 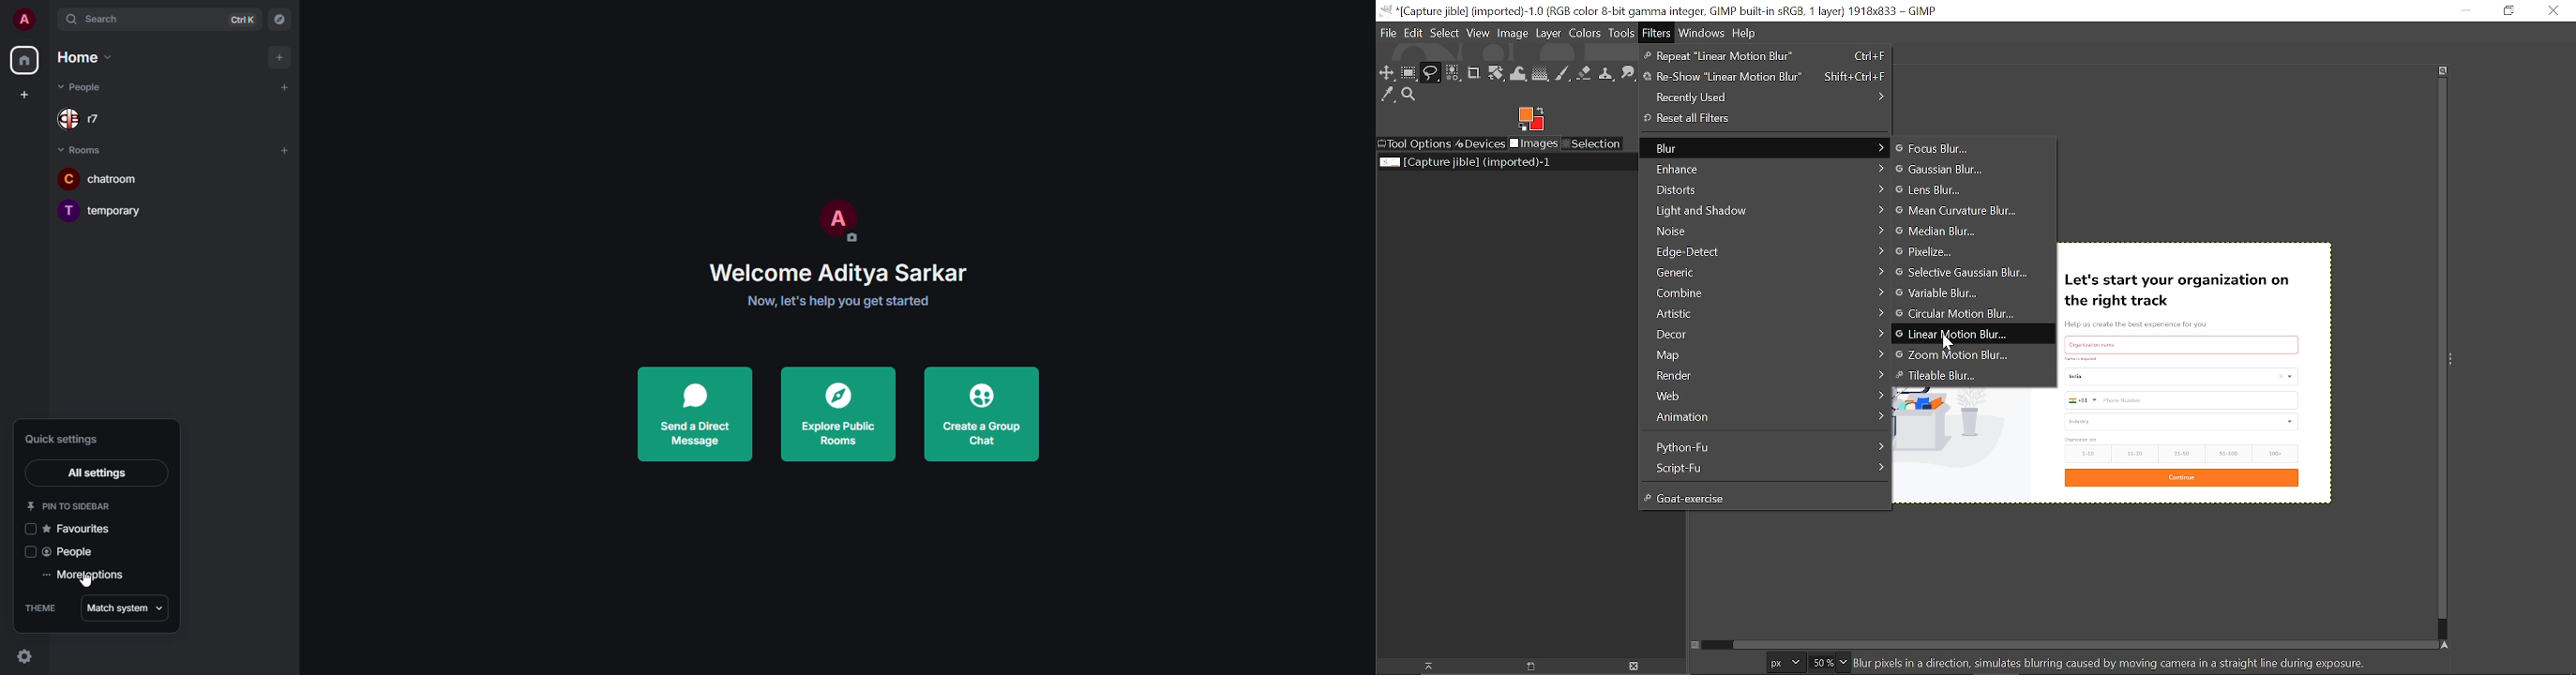 I want to click on Smudge tool, so click(x=1629, y=74).